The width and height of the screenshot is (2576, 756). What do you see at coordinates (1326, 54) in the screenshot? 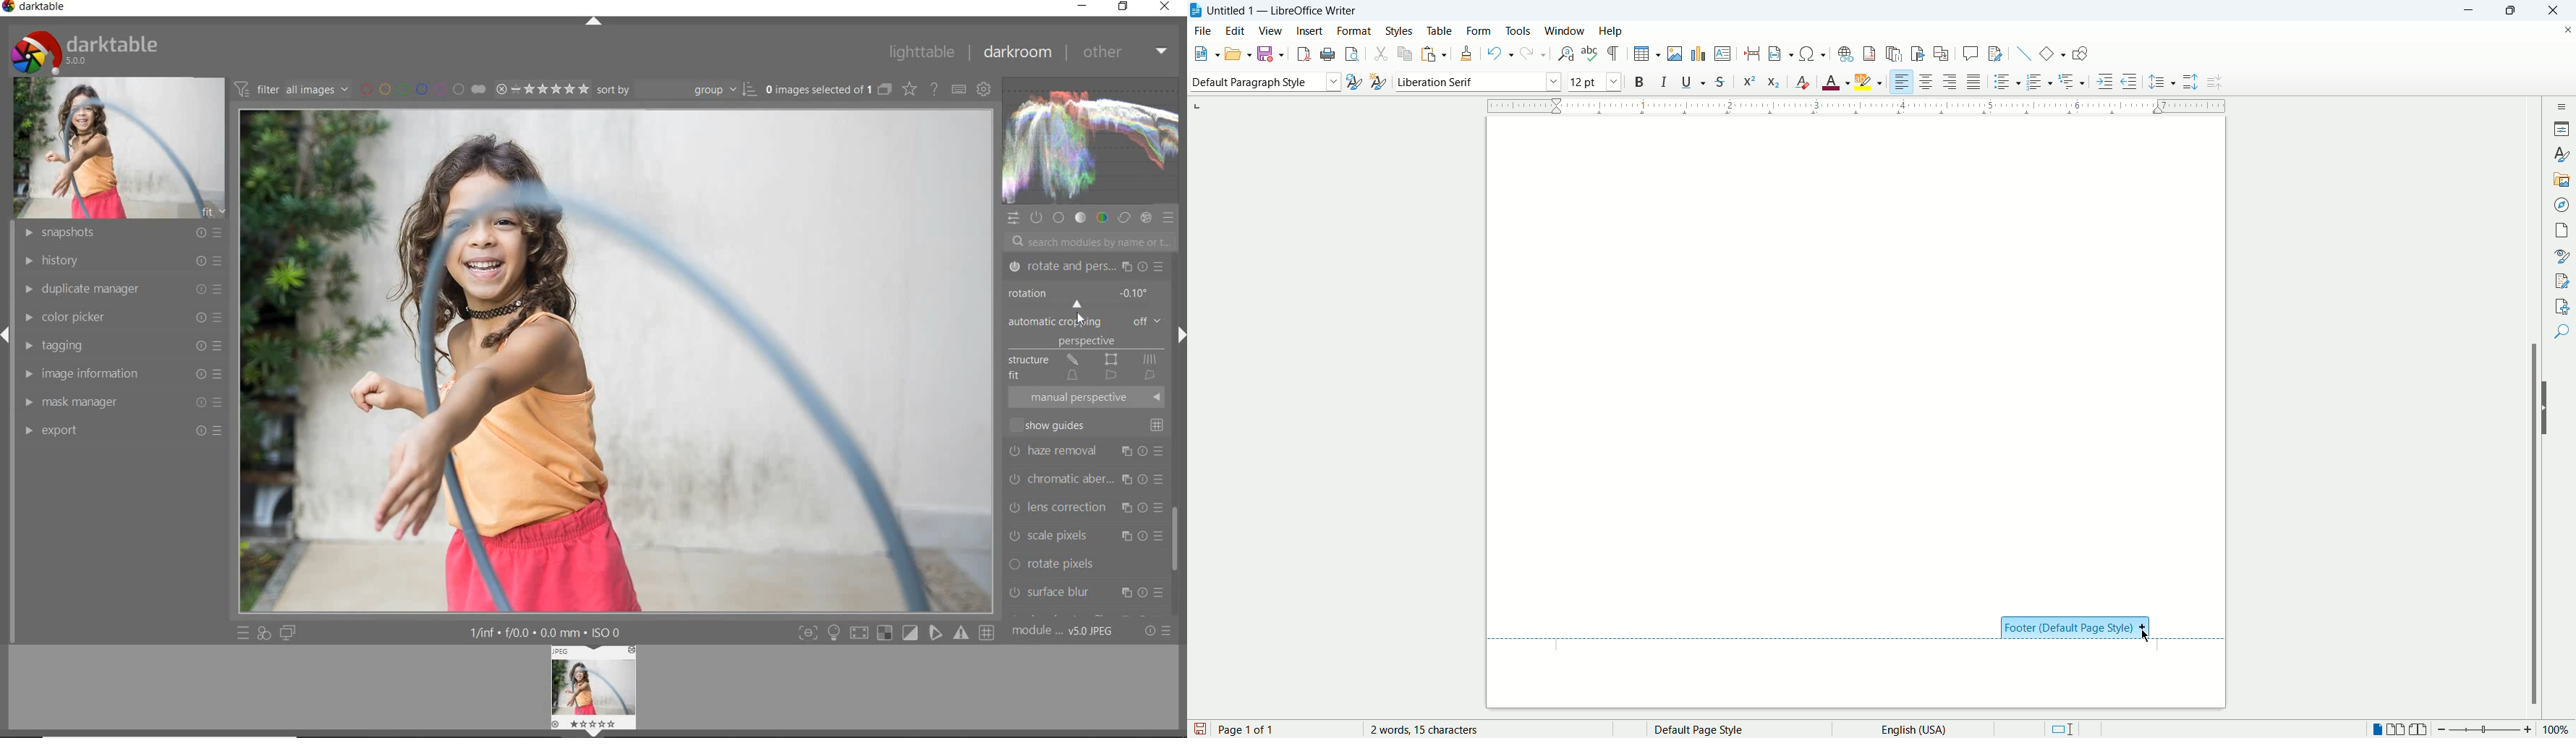
I see `print` at bounding box center [1326, 54].